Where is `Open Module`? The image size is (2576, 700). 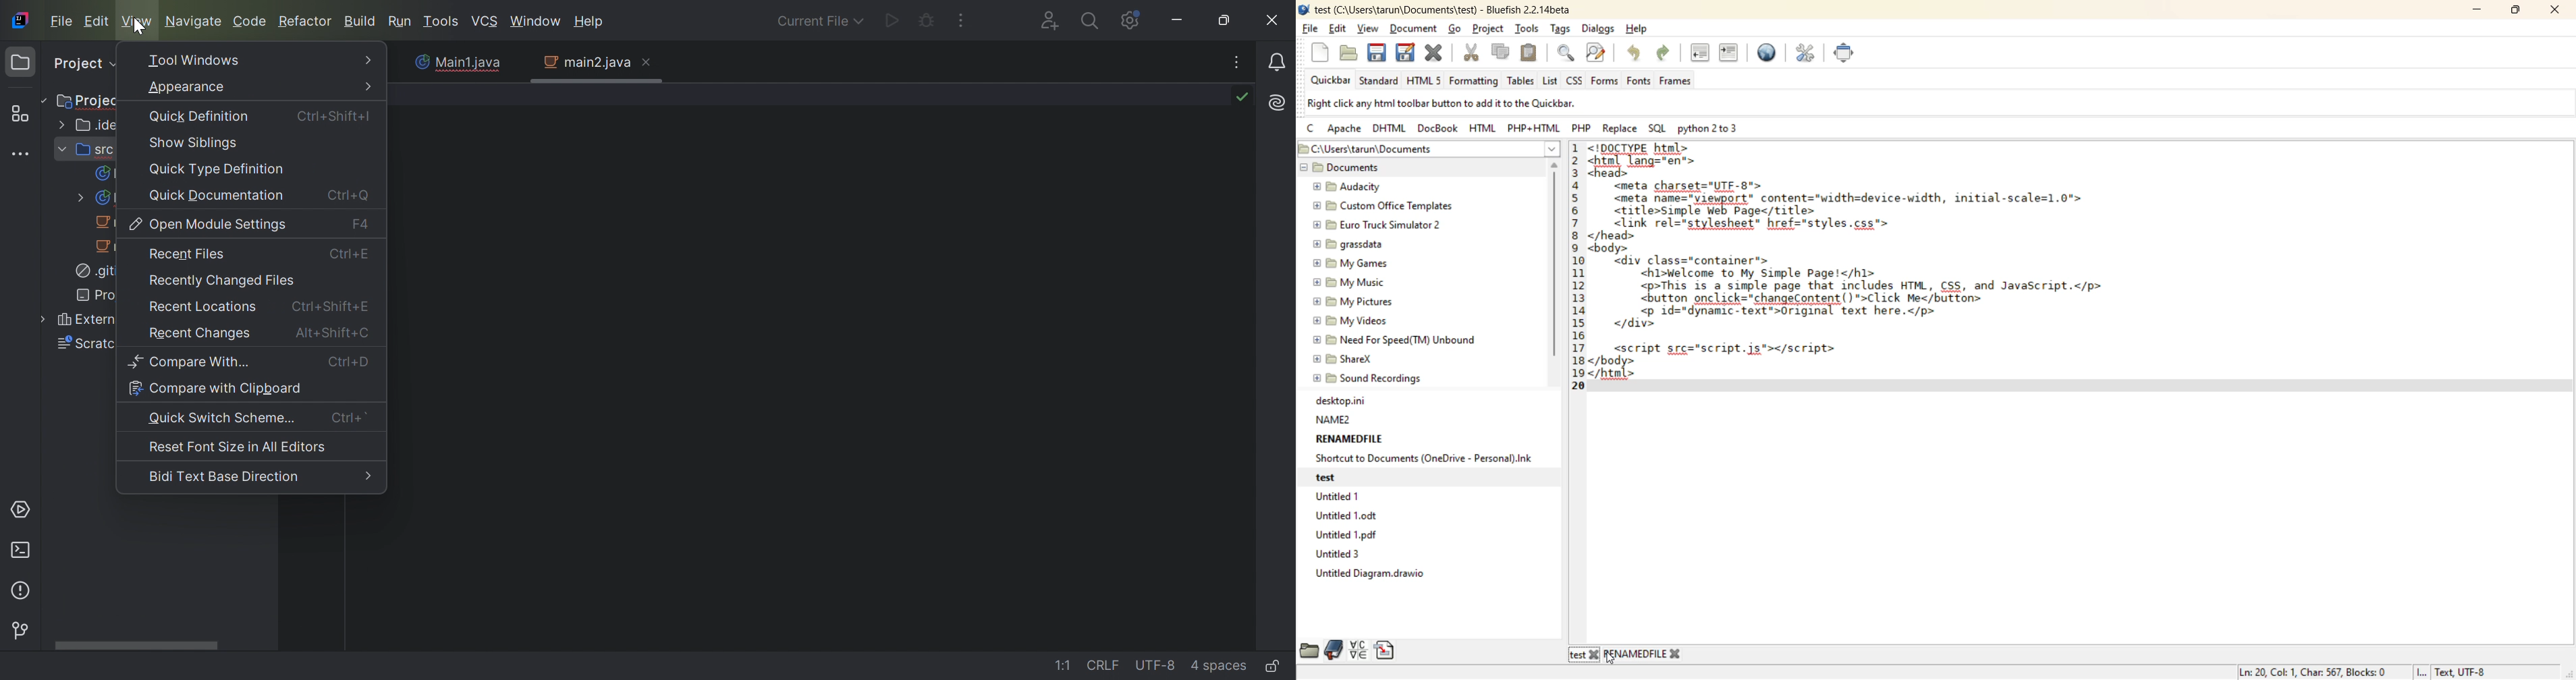
Open Module is located at coordinates (210, 225).